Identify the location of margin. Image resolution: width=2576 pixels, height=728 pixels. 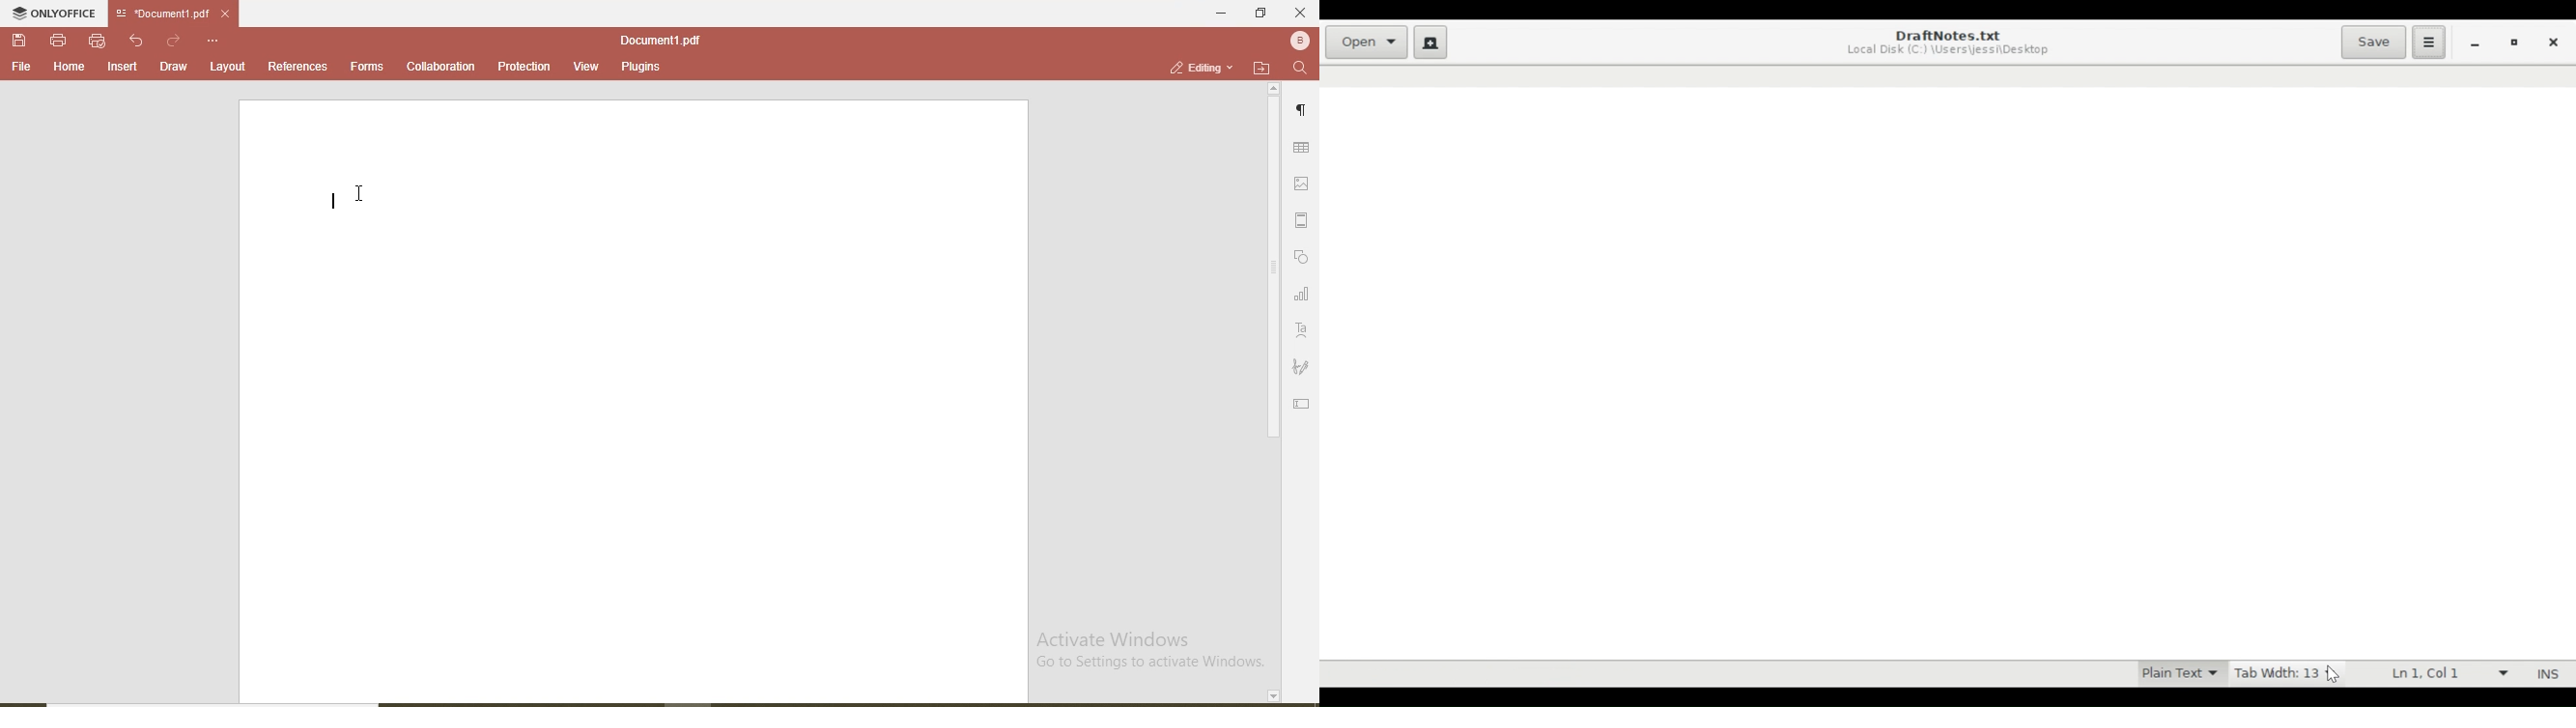
(1305, 220).